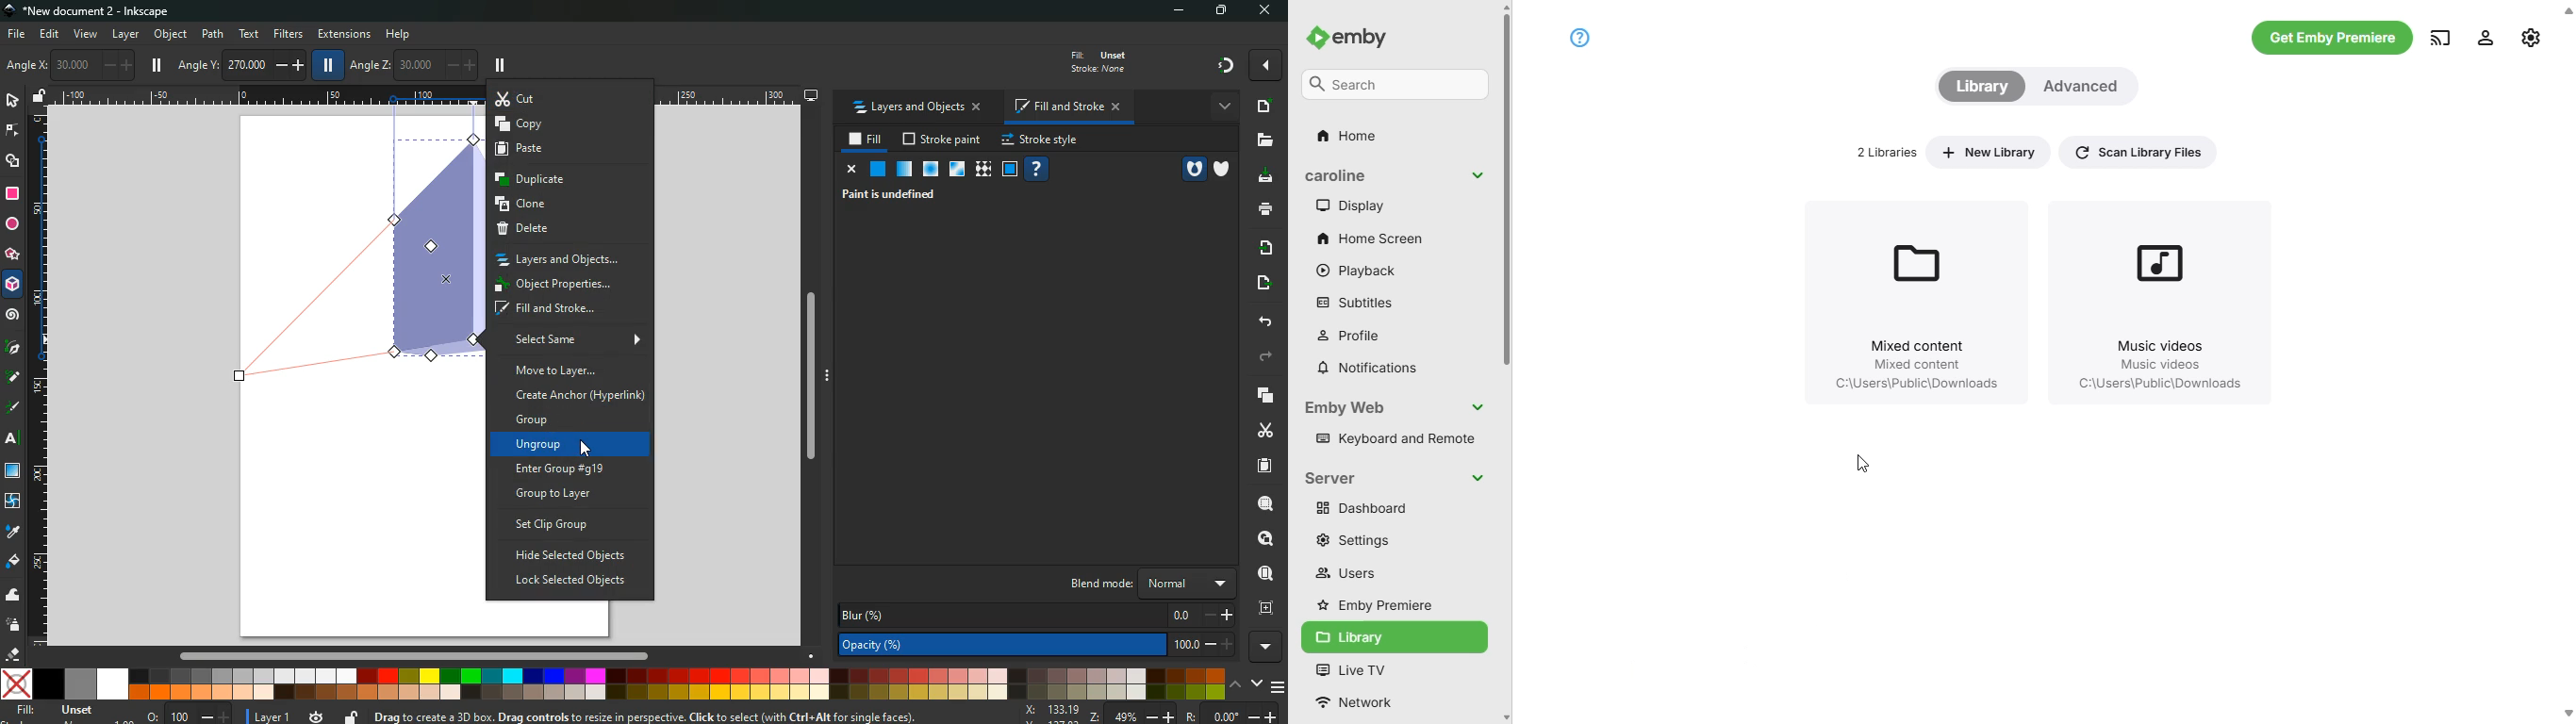  What do you see at coordinates (40, 97) in the screenshot?
I see `unlock` at bounding box center [40, 97].